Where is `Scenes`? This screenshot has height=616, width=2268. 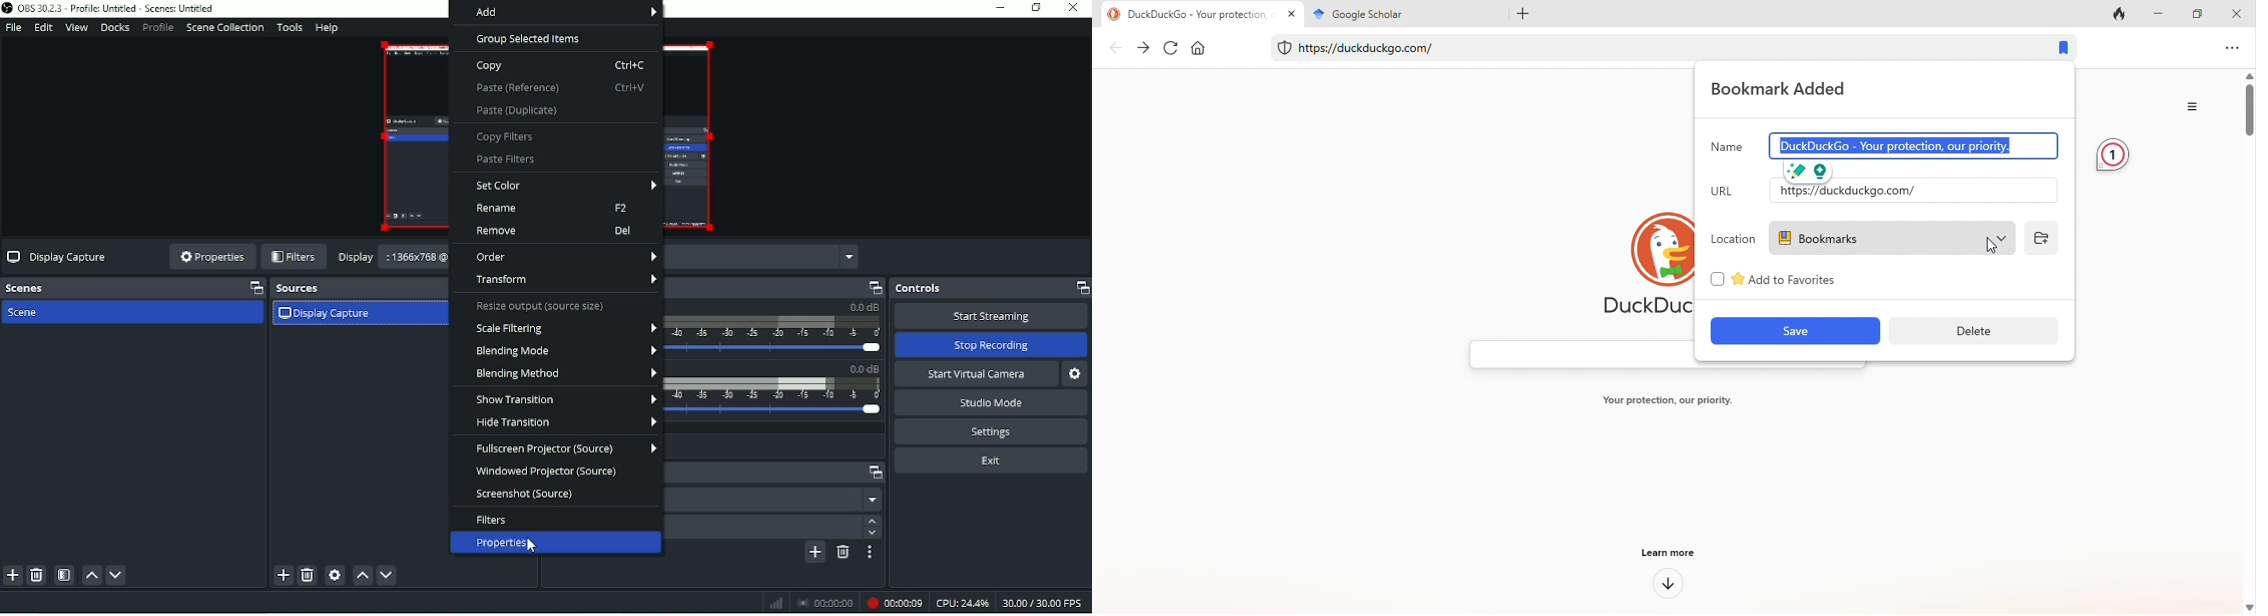
Scenes is located at coordinates (132, 288).